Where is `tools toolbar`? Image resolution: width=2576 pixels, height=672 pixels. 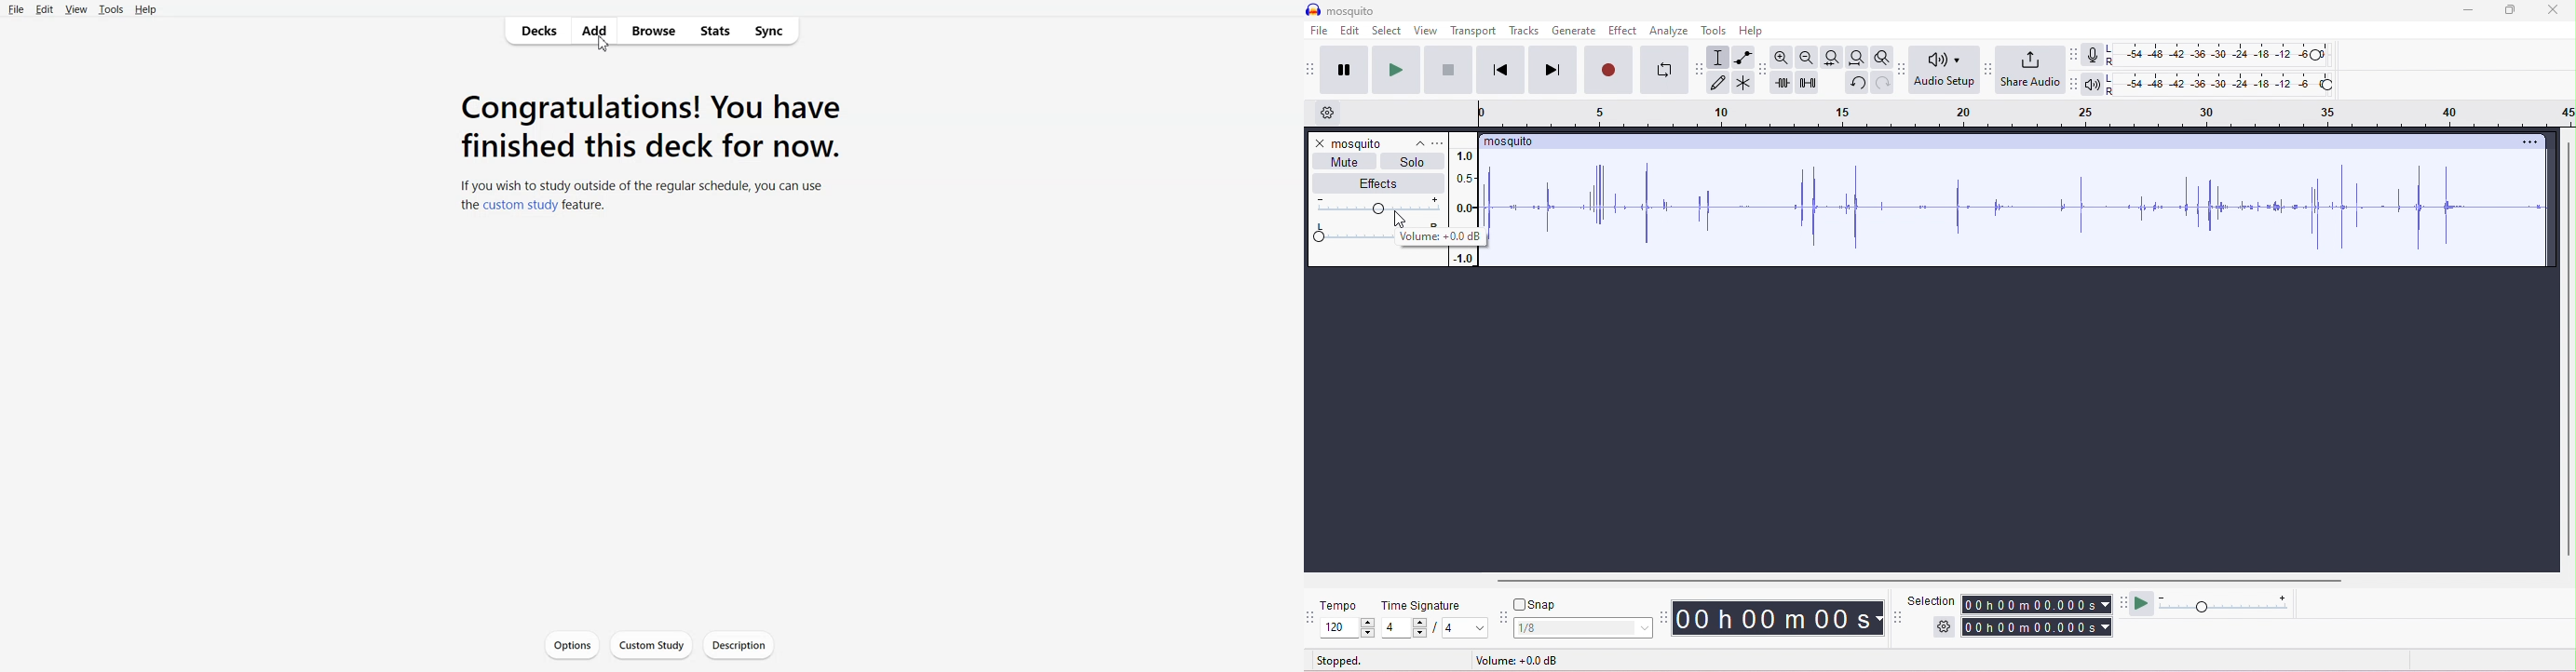 tools toolbar is located at coordinates (1700, 69).